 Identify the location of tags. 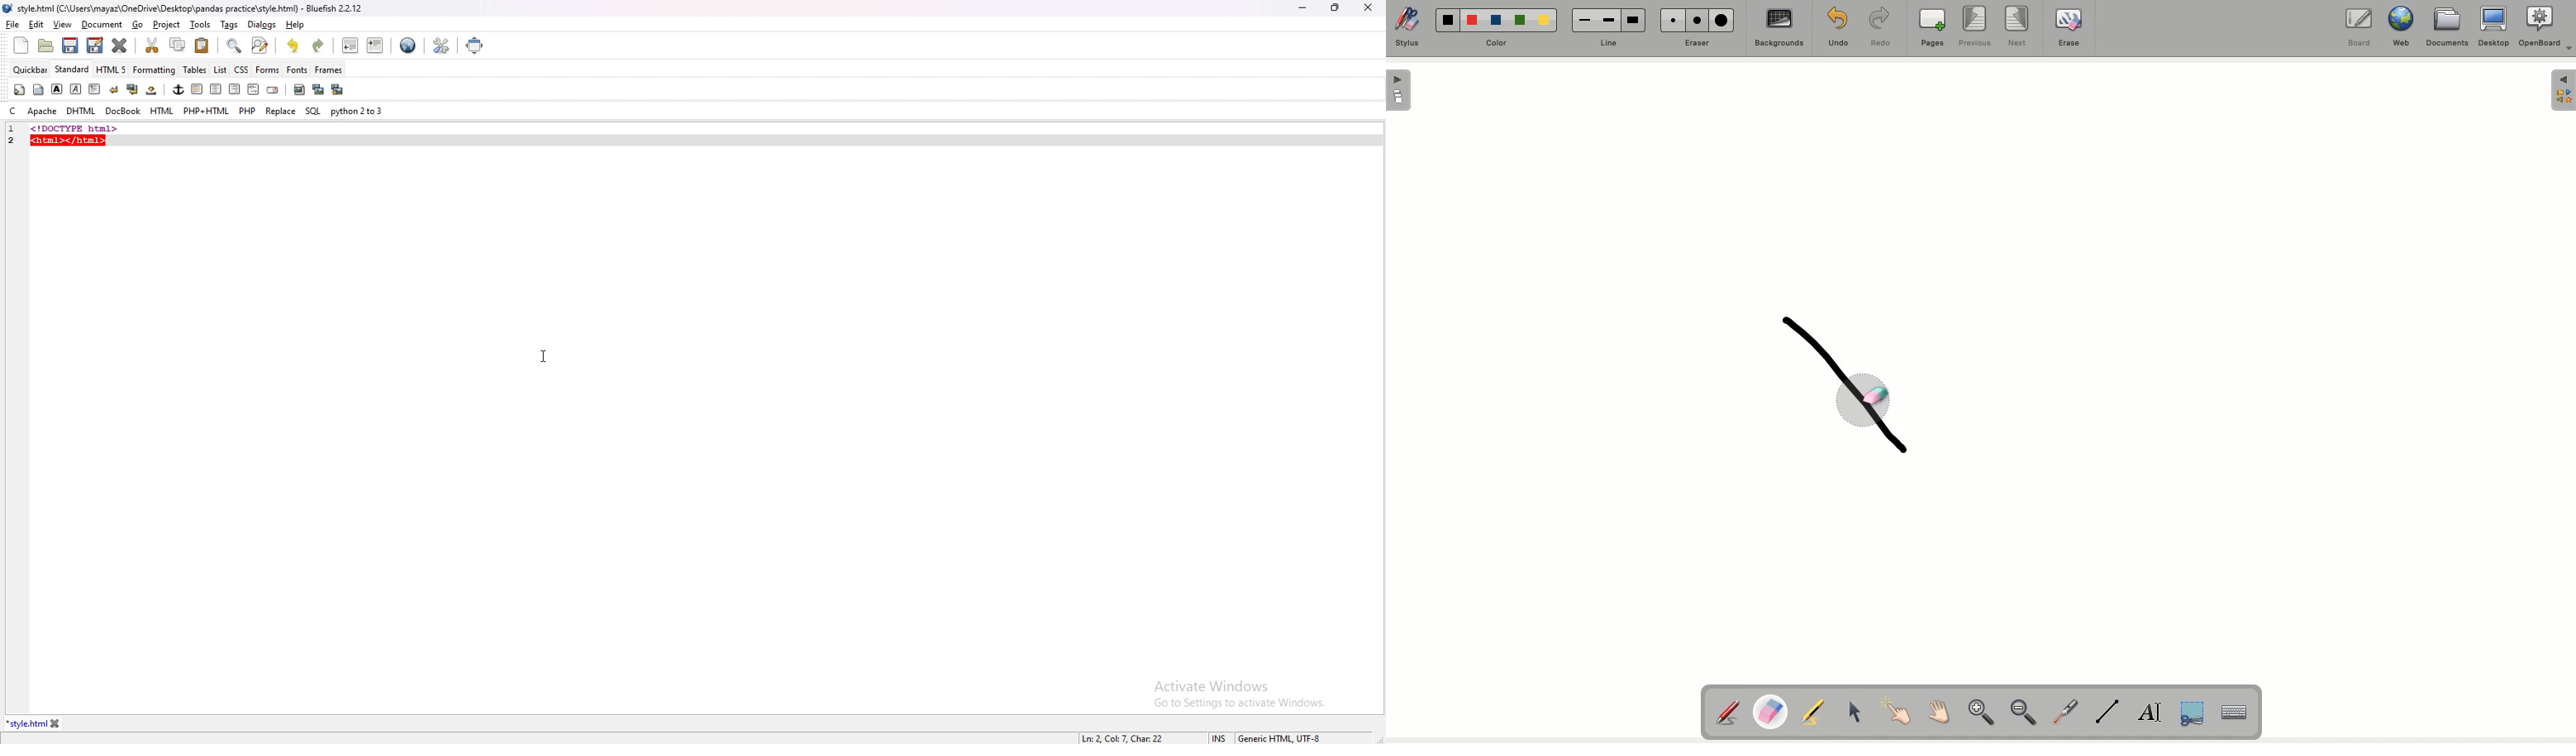
(230, 25).